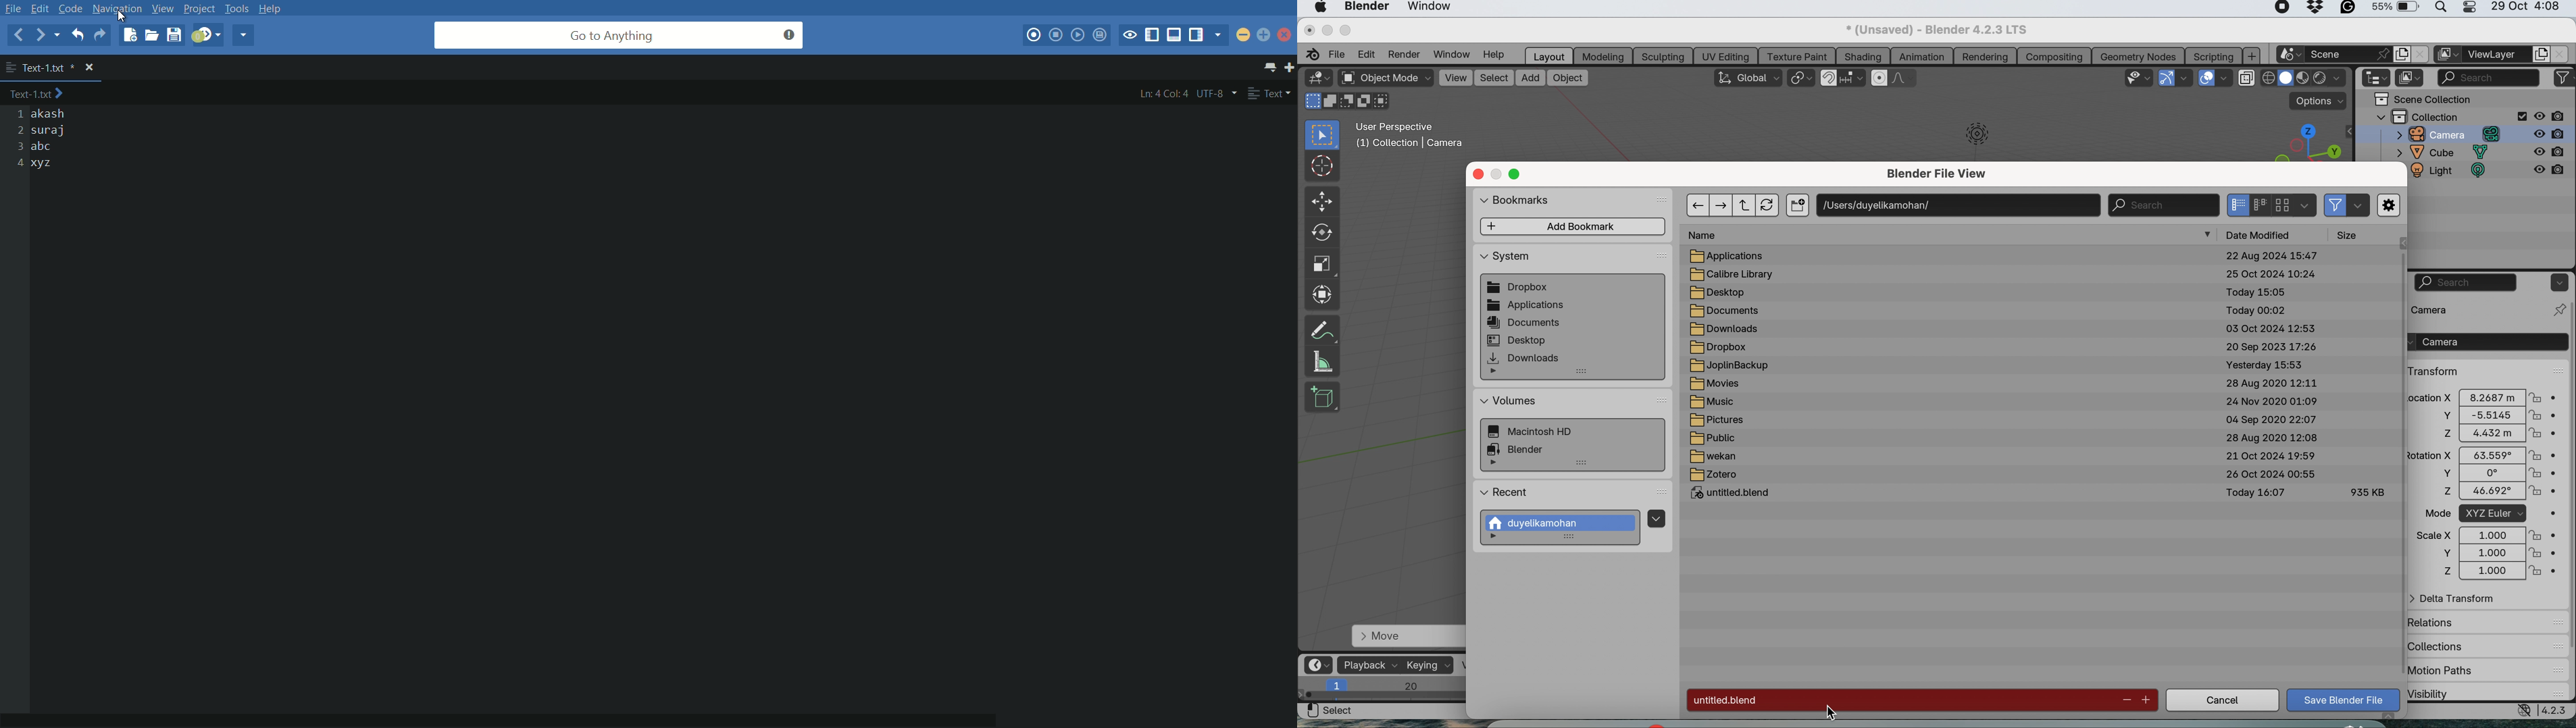  What do you see at coordinates (1715, 475) in the screenshot?
I see `zotero` at bounding box center [1715, 475].